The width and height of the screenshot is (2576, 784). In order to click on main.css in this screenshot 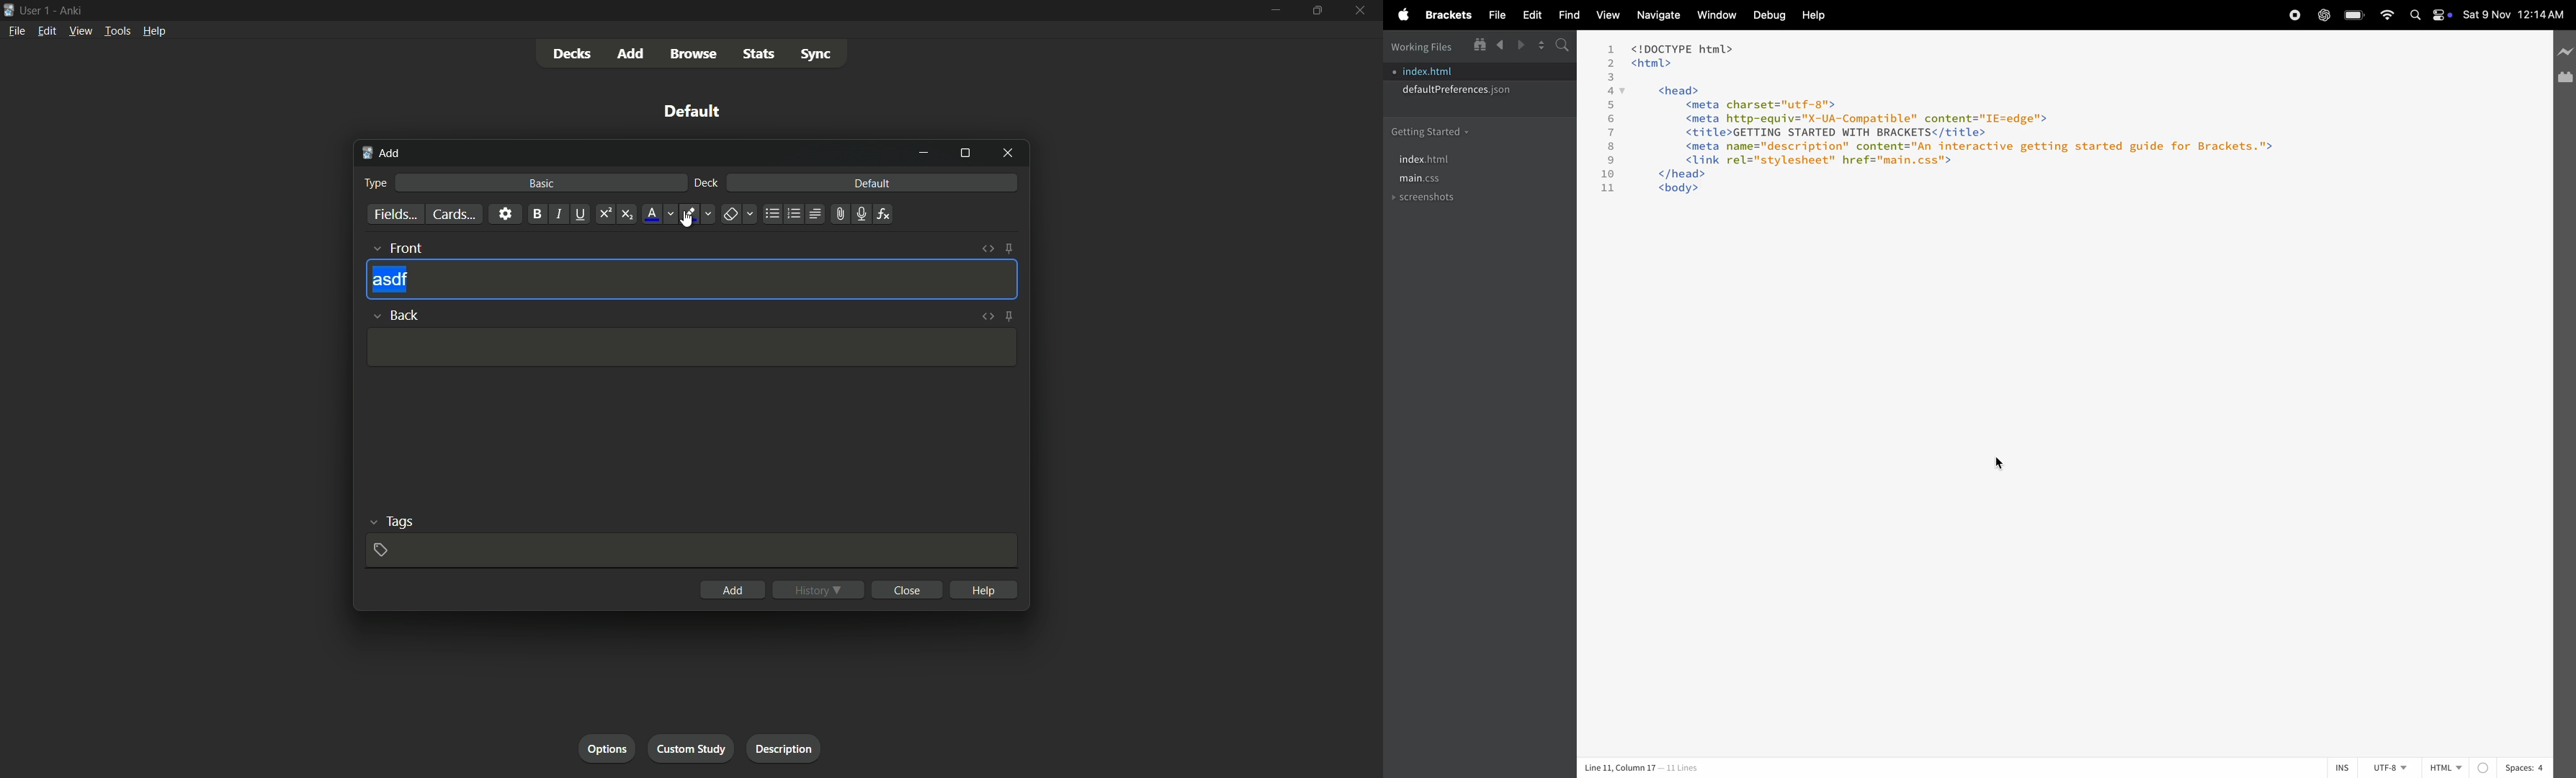, I will do `click(1473, 179)`.